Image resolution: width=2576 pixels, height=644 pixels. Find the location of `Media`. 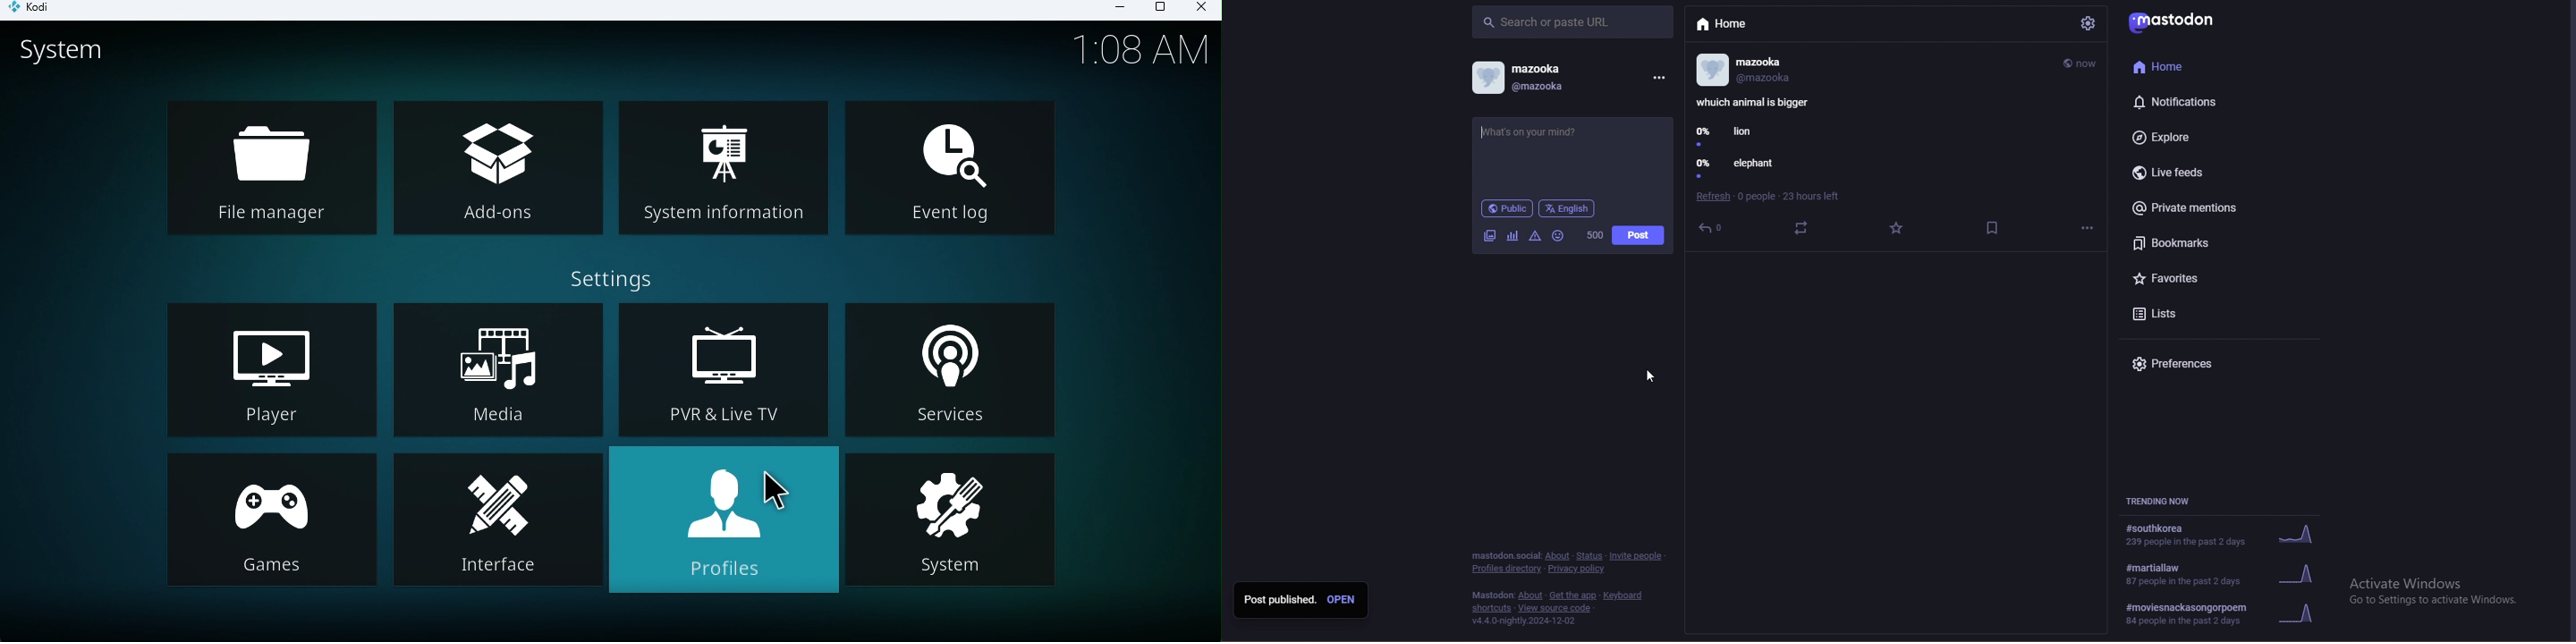

Media is located at coordinates (494, 368).